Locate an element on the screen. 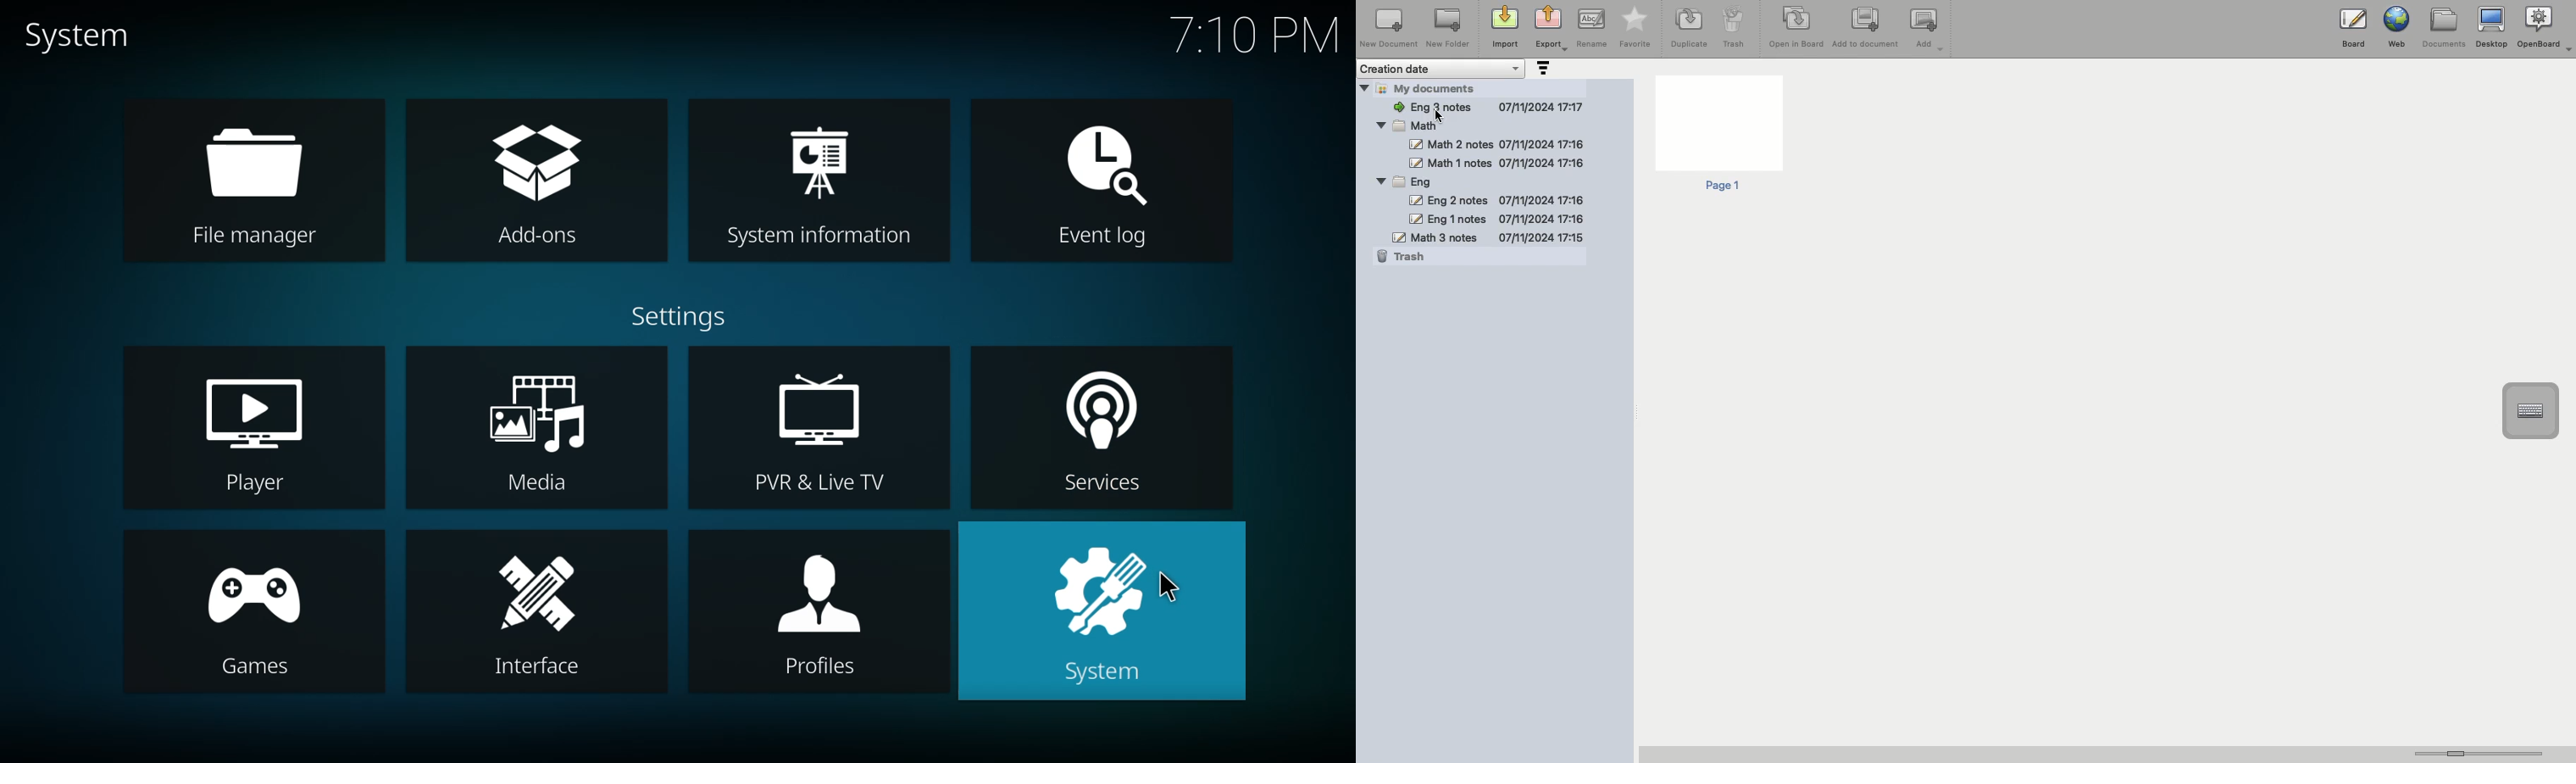 The image size is (2576, 784). Add to document is located at coordinates (1867, 29).